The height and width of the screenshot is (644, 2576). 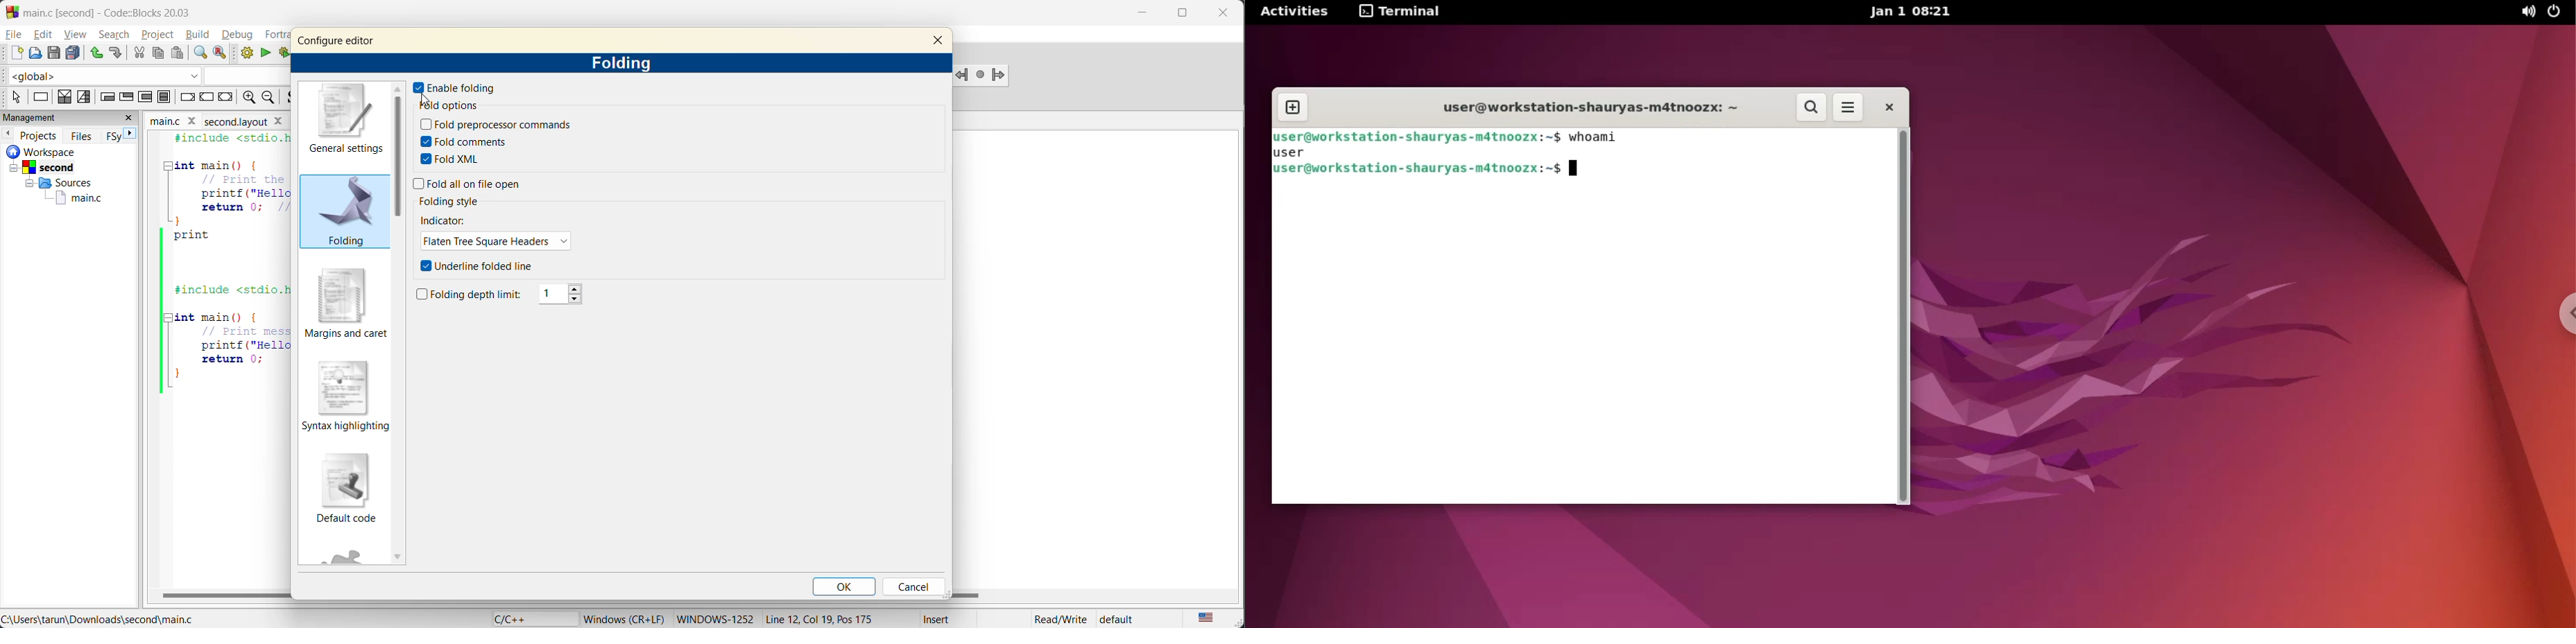 I want to click on build, so click(x=244, y=52).